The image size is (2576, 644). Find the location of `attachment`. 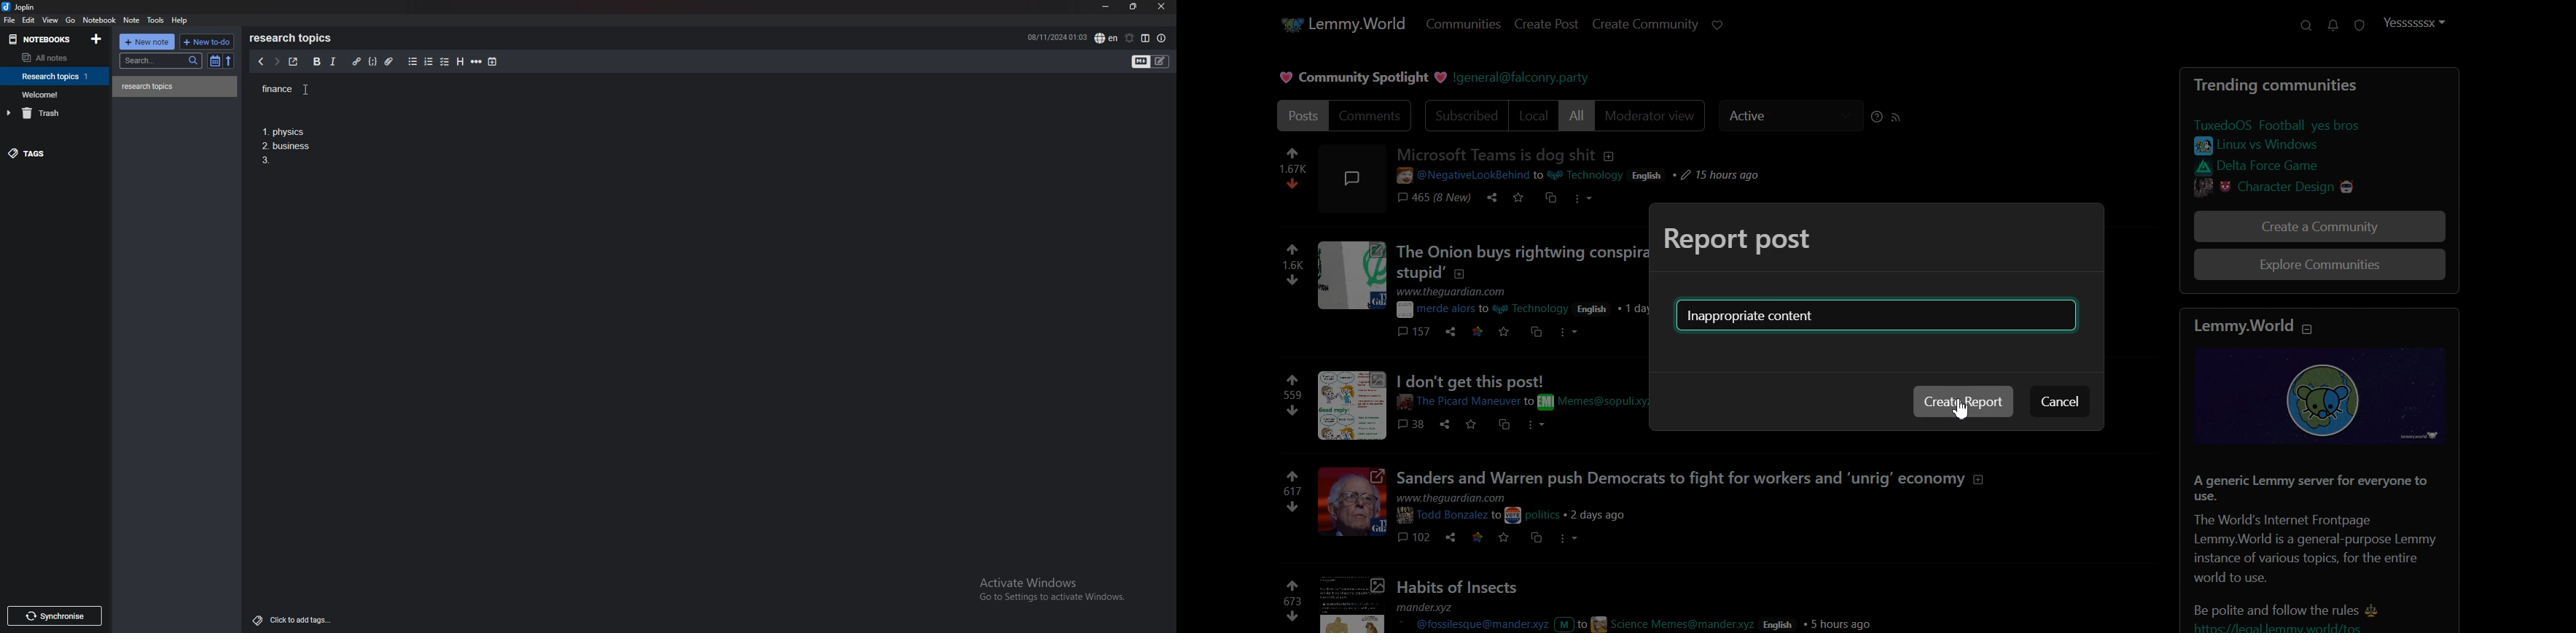

attachment is located at coordinates (389, 61).